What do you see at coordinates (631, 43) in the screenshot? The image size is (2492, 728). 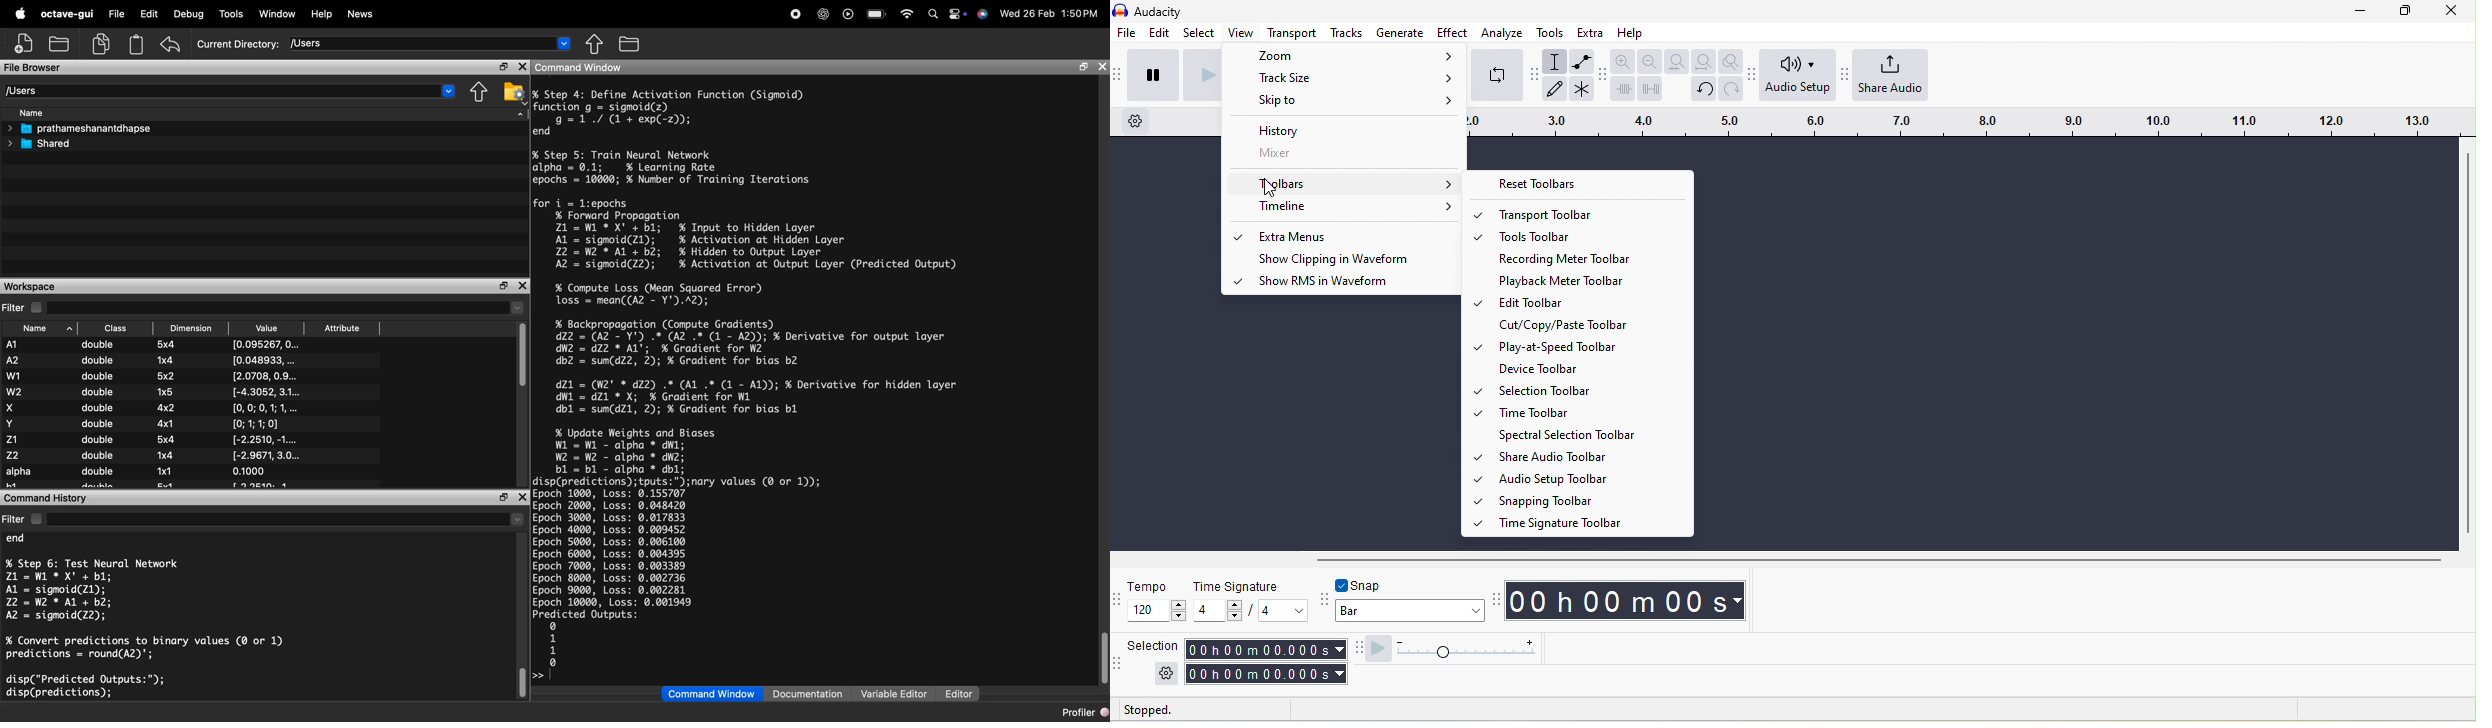 I see `Browse directories` at bounding box center [631, 43].